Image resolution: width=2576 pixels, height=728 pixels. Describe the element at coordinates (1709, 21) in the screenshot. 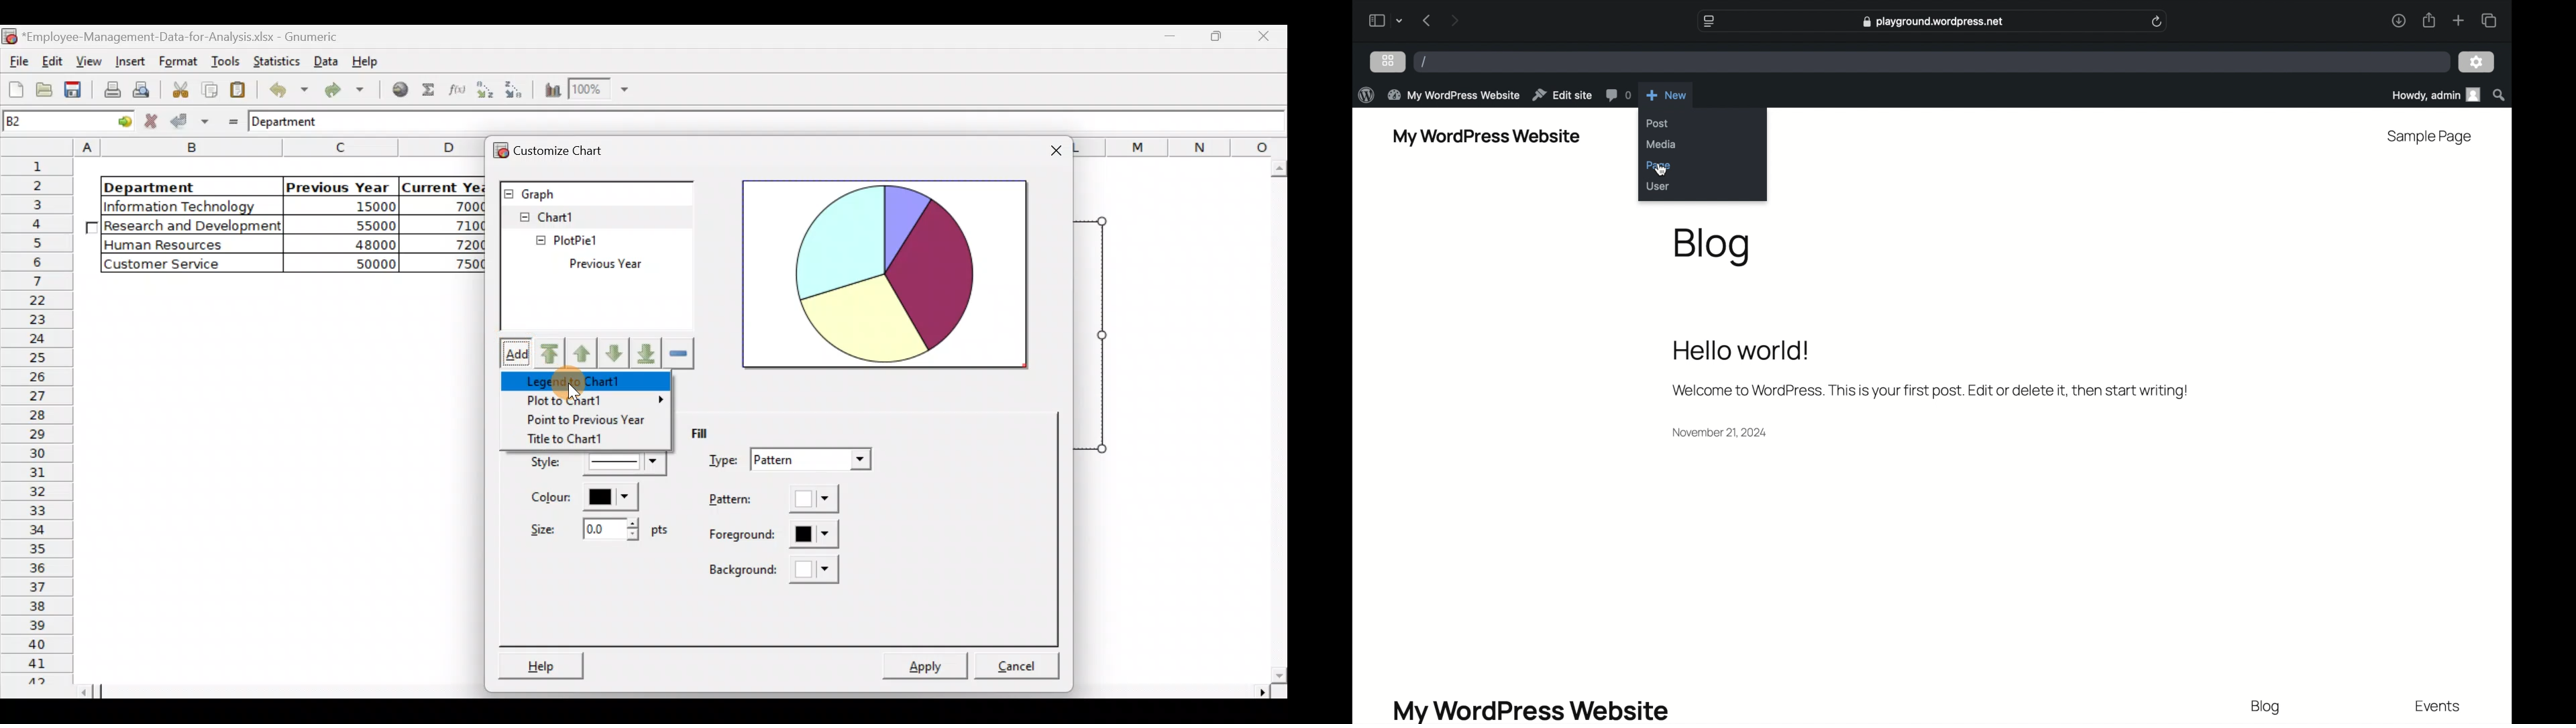

I see `website settings` at that location.